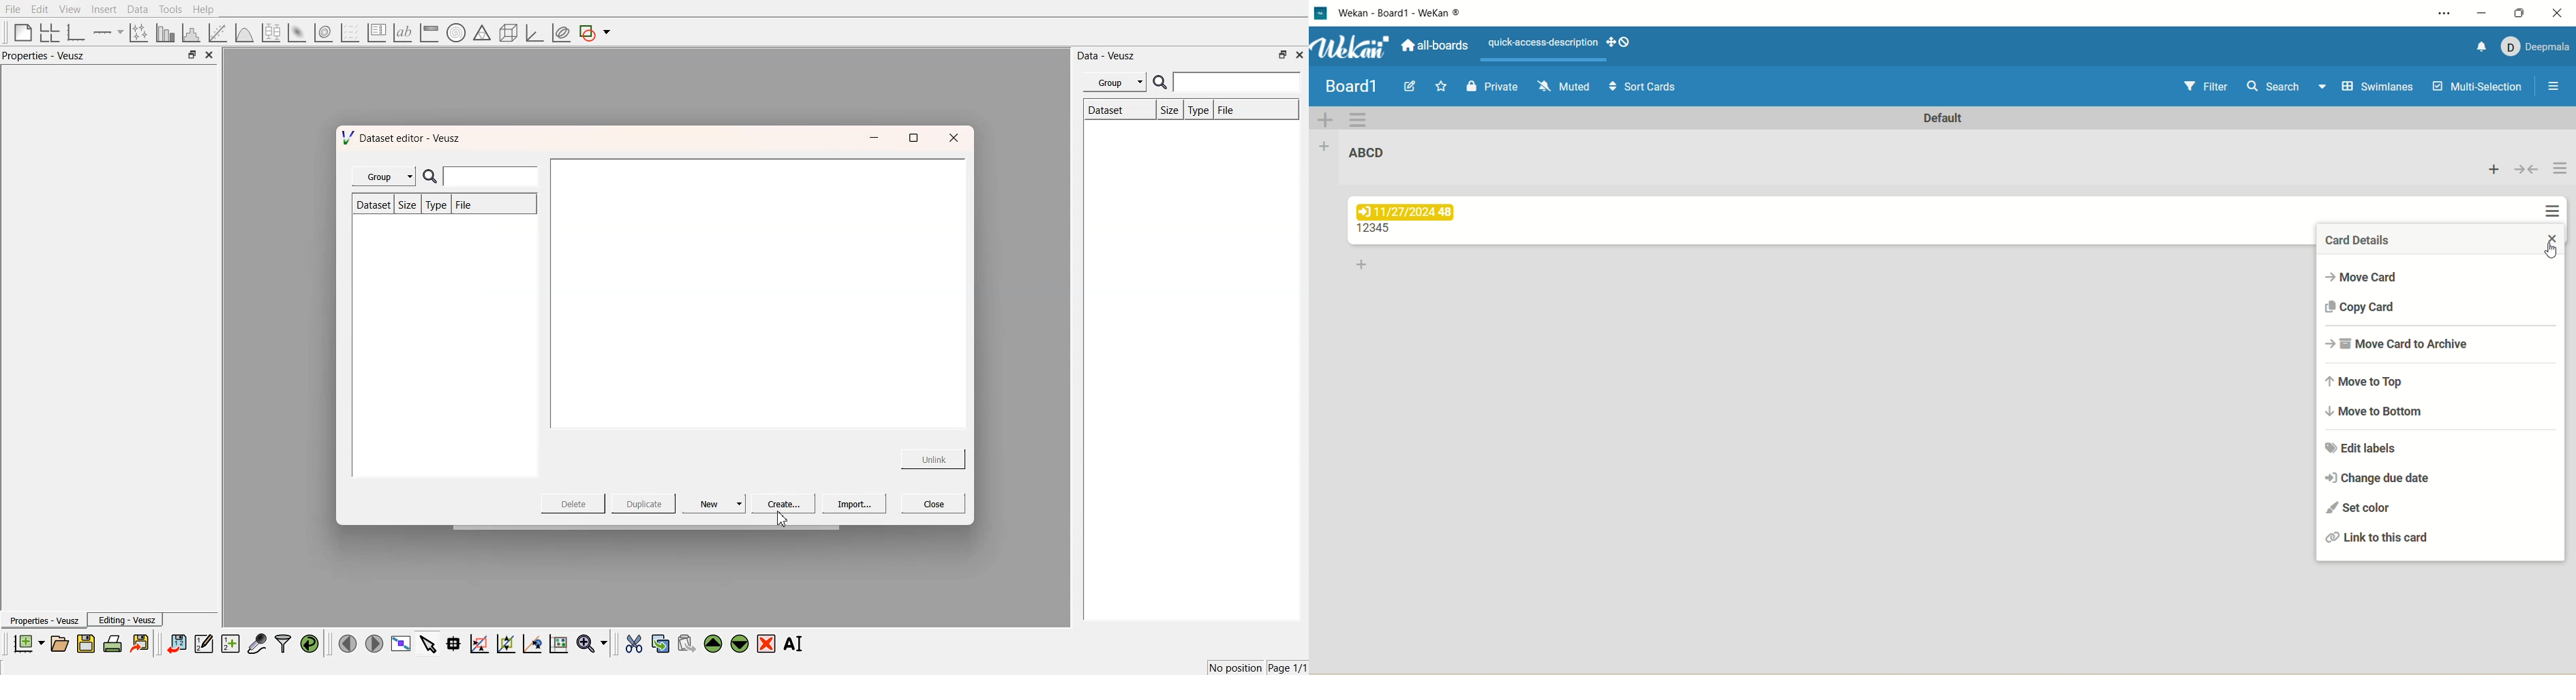  What do you see at coordinates (428, 643) in the screenshot?
I see `select items` at bounding box center [428, 643].